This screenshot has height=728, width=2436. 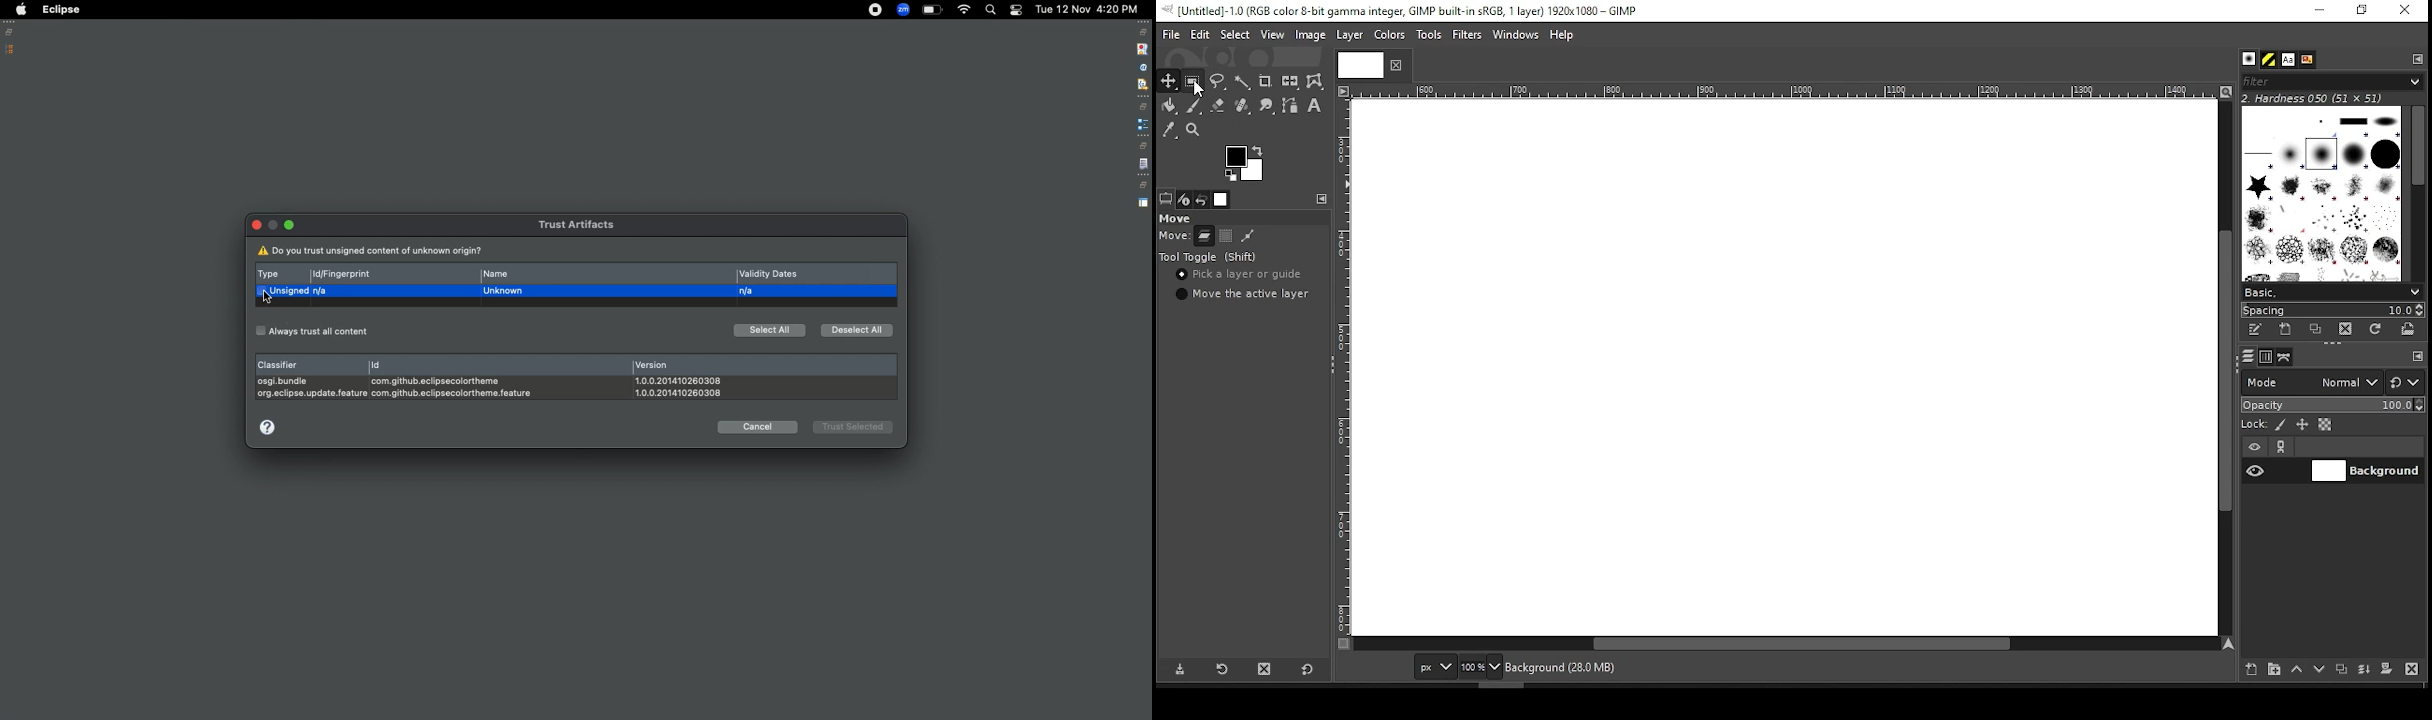 I want to click on scroll bar, so click(x=2223, y=367).